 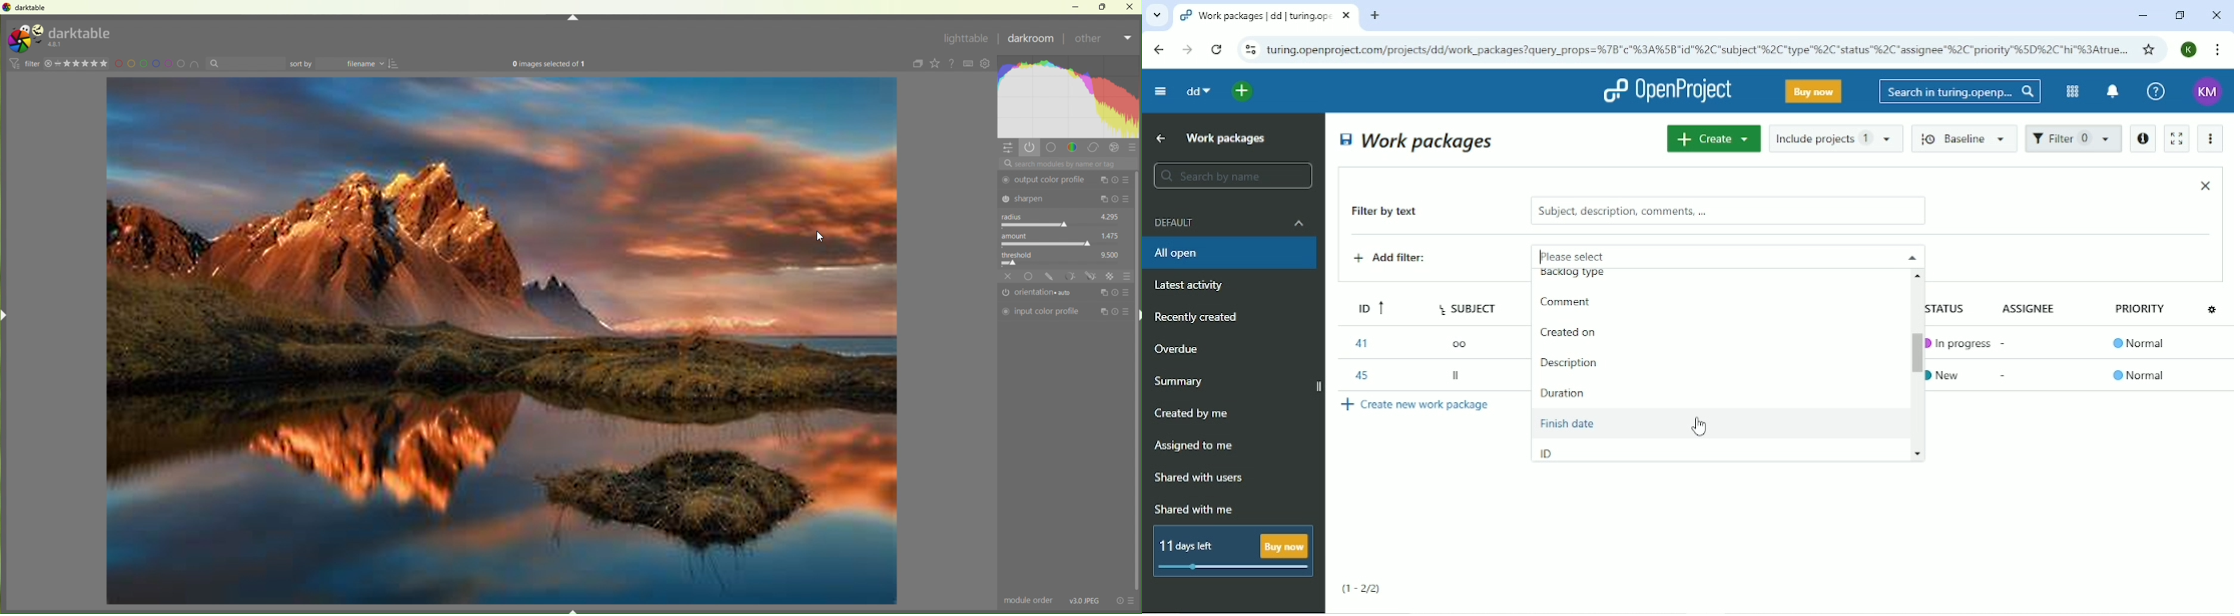 What do you see at coordinates (1116, 180) in the screenshot?
I see `copy, reset and presets` at bounding box center [1116, 180].